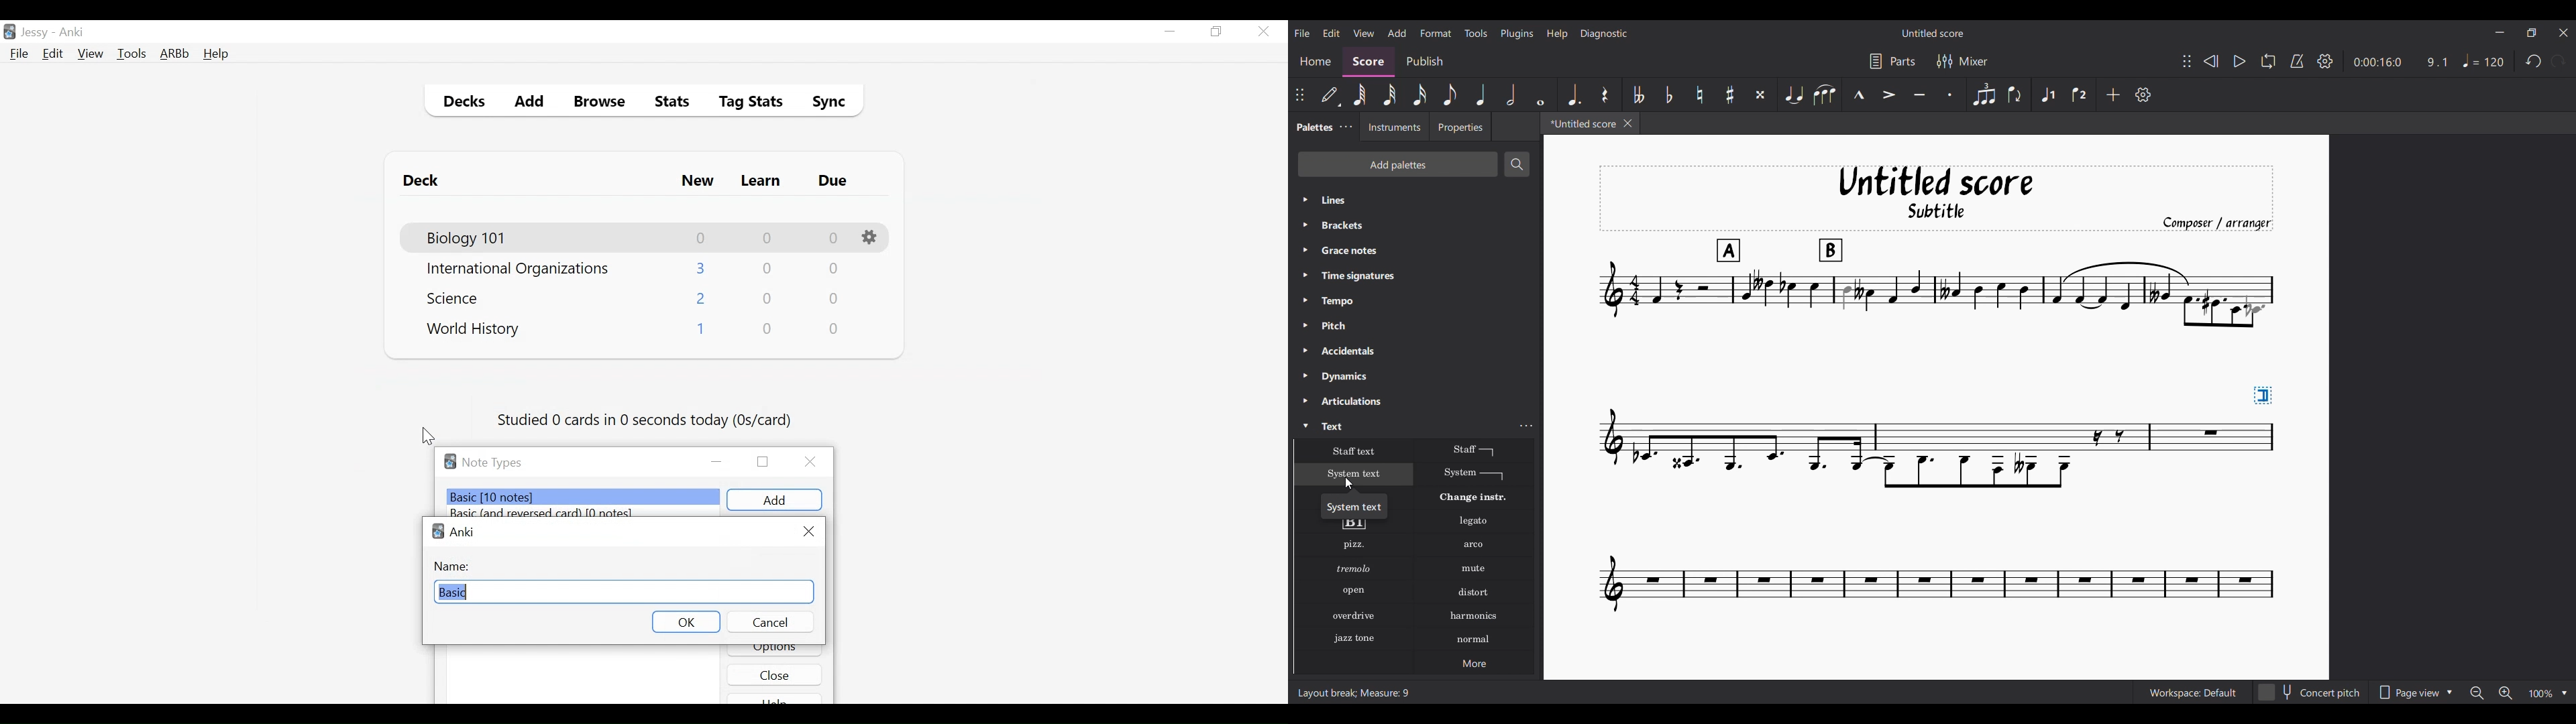 Image resolution: width=2576 pixels, height=728 pixels. I want to click on Harmonics, so click(1473, 616).